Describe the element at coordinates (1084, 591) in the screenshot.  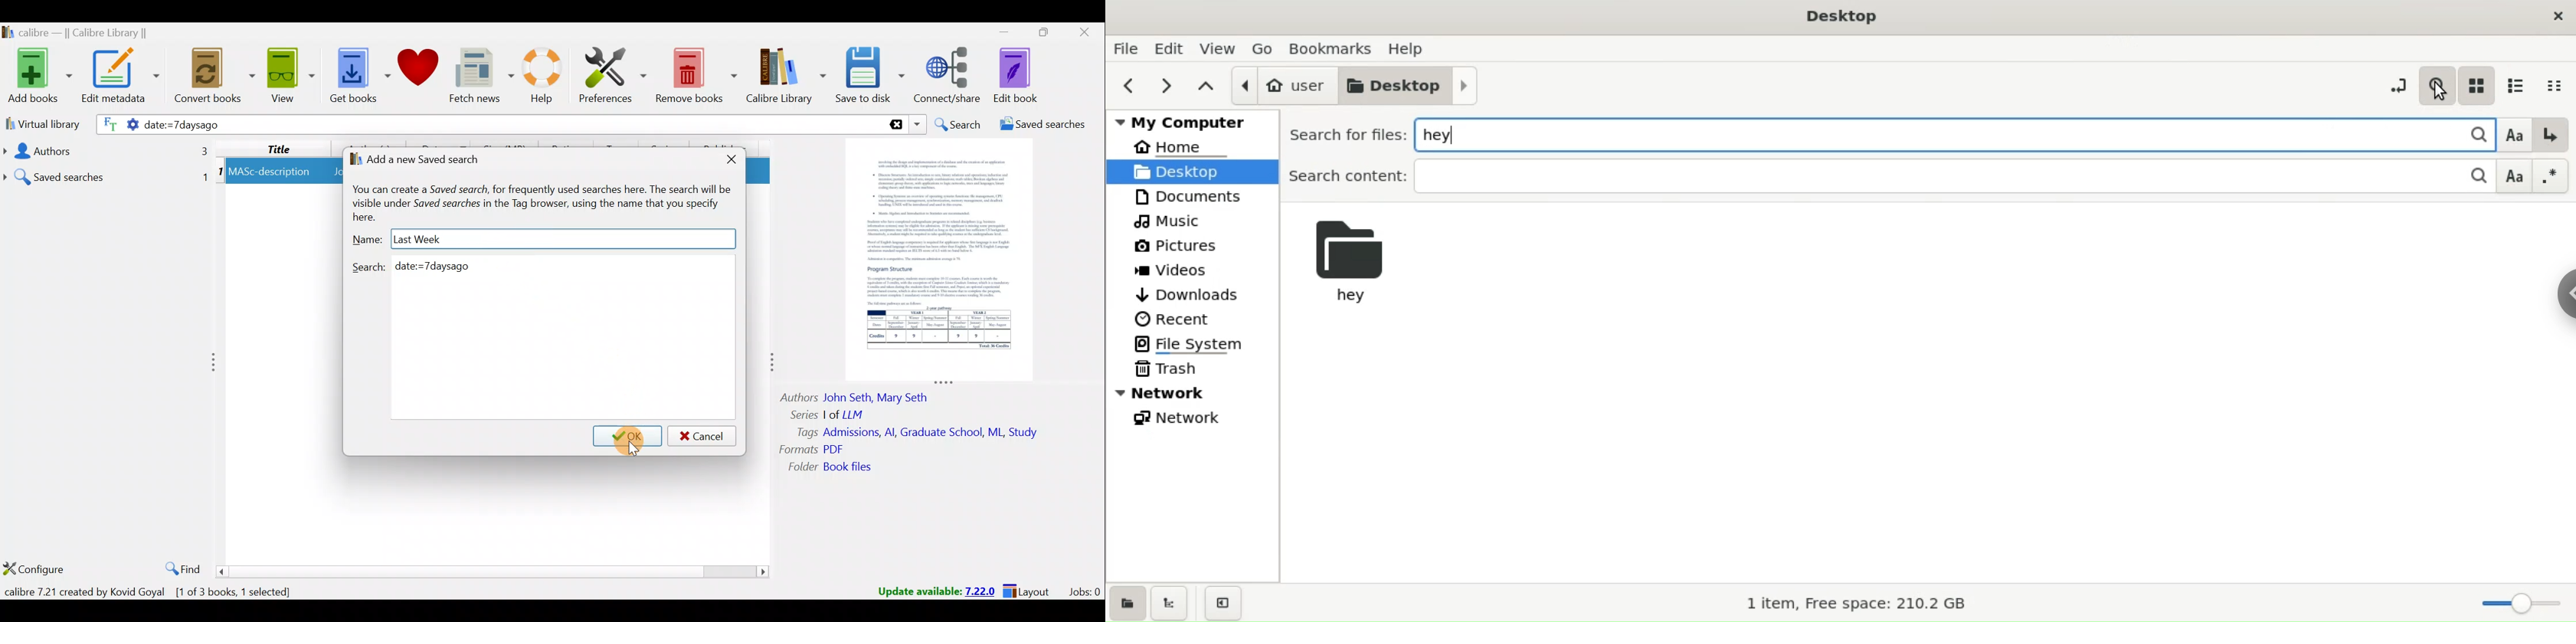
I see `Jobs:0` at that location.